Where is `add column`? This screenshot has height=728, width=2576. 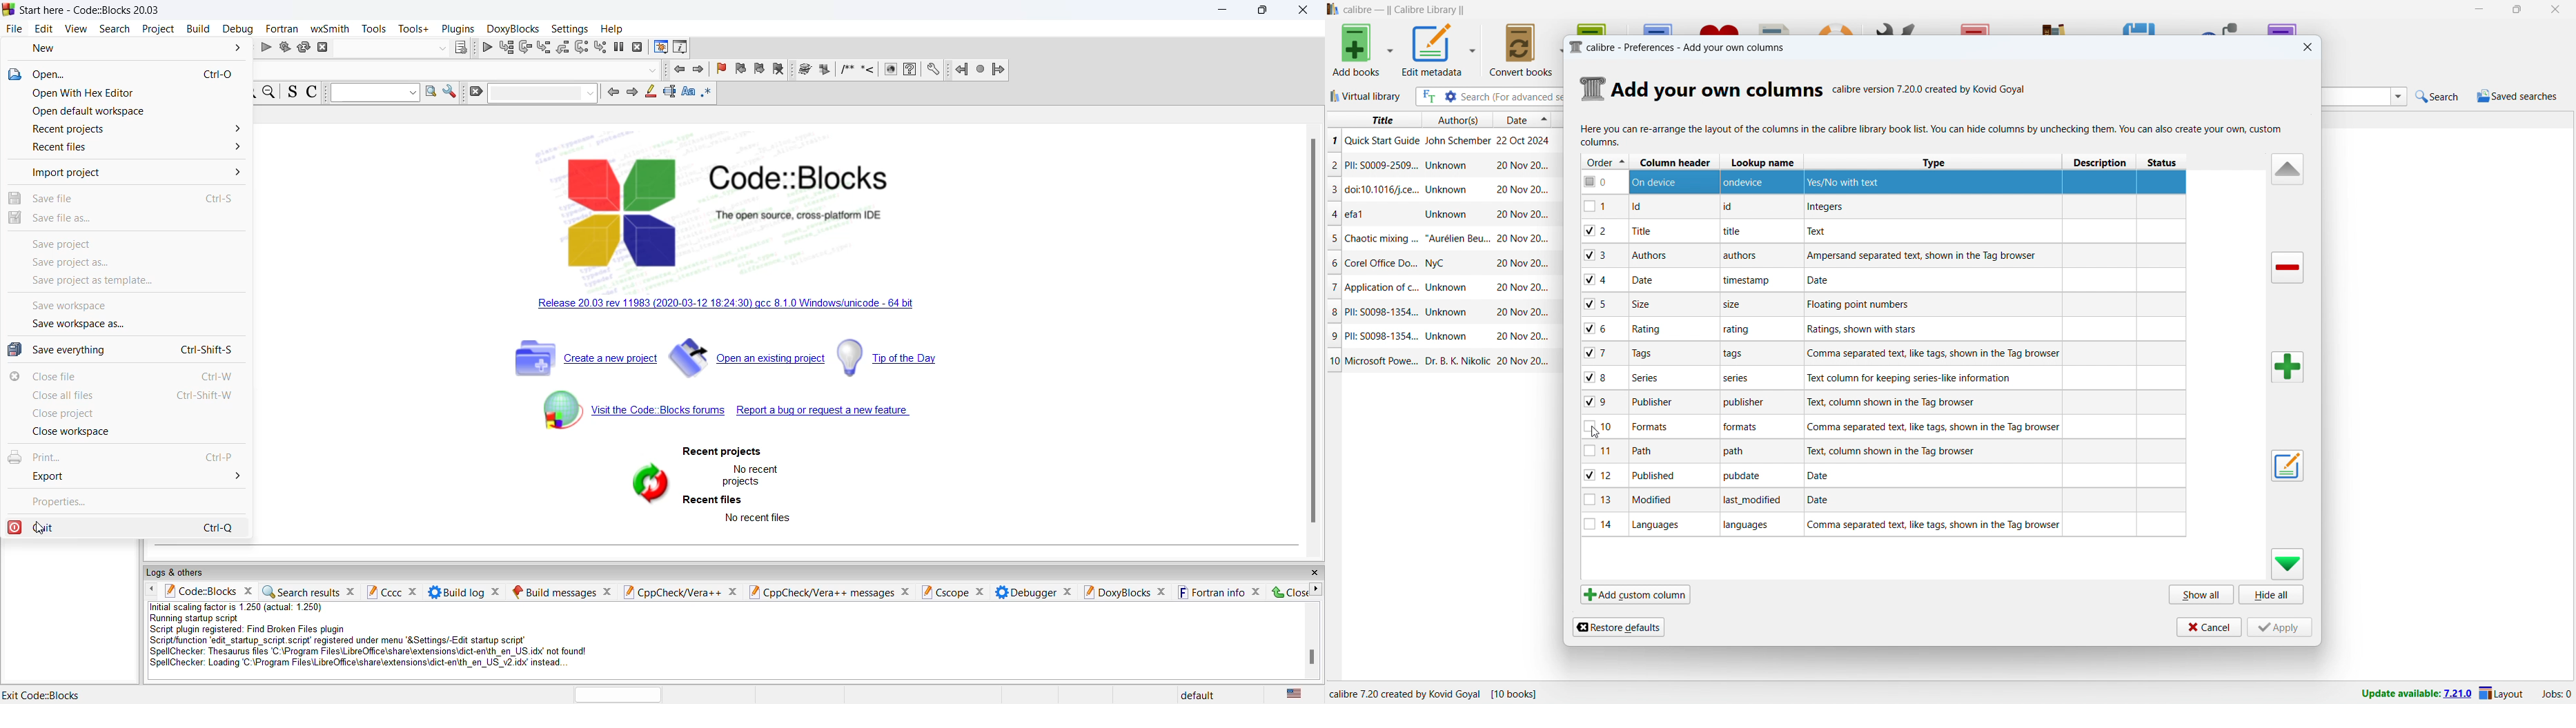 add column is located at coordinates (2288, 367).